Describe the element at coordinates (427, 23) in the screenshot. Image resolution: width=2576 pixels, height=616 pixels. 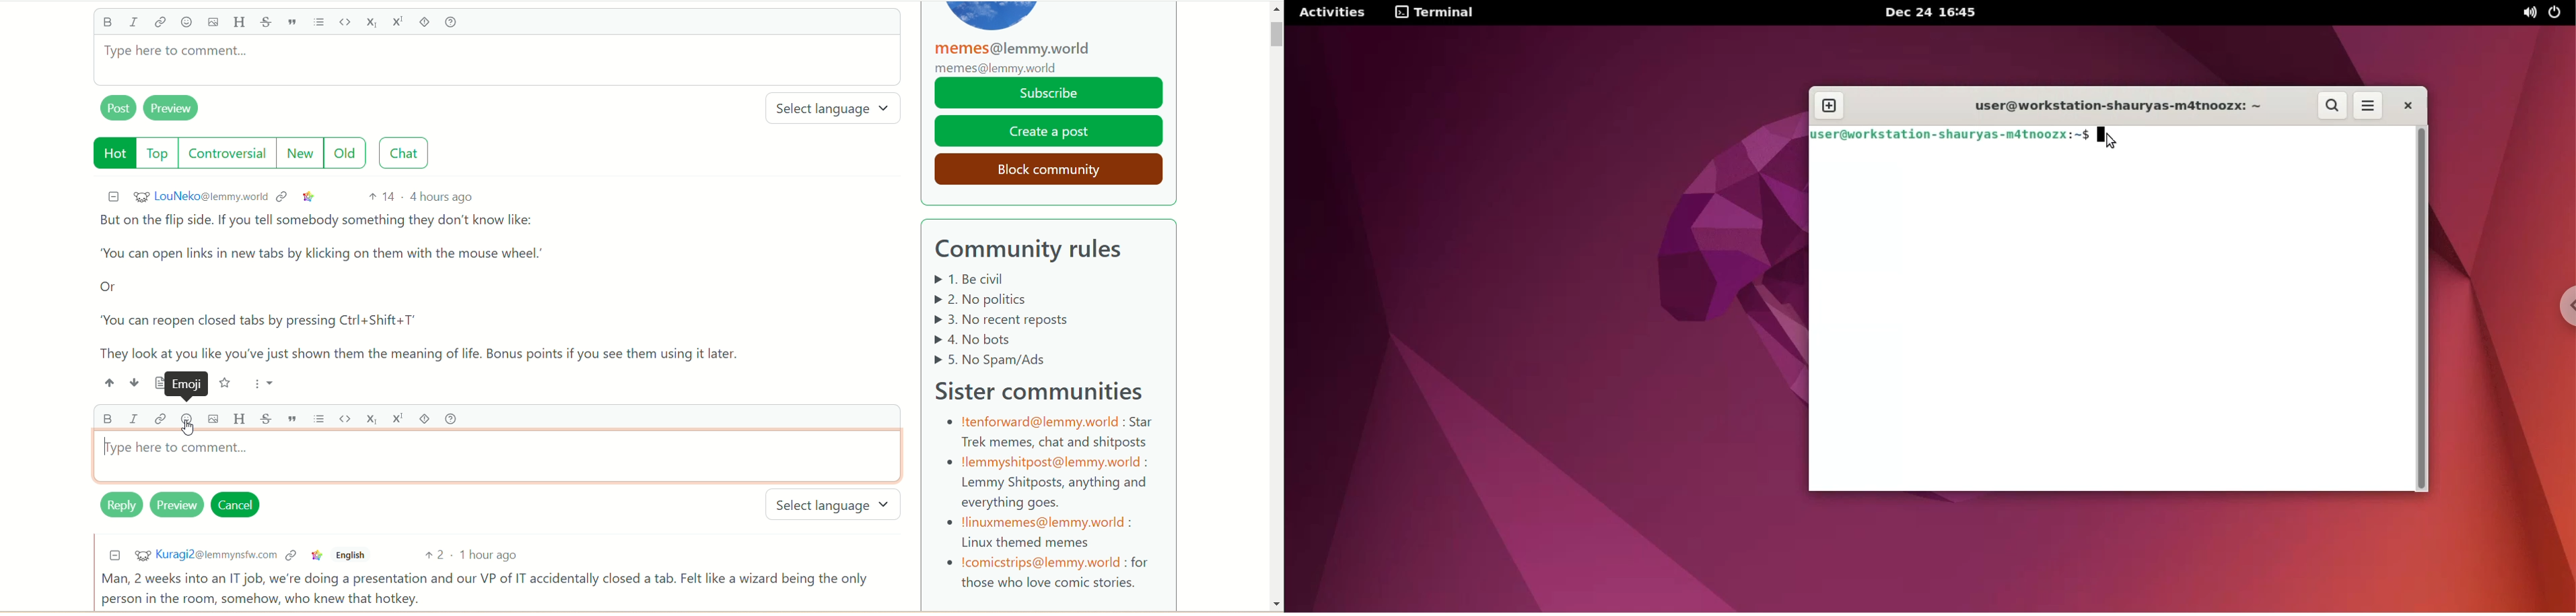
I see `spoiler` at that location.